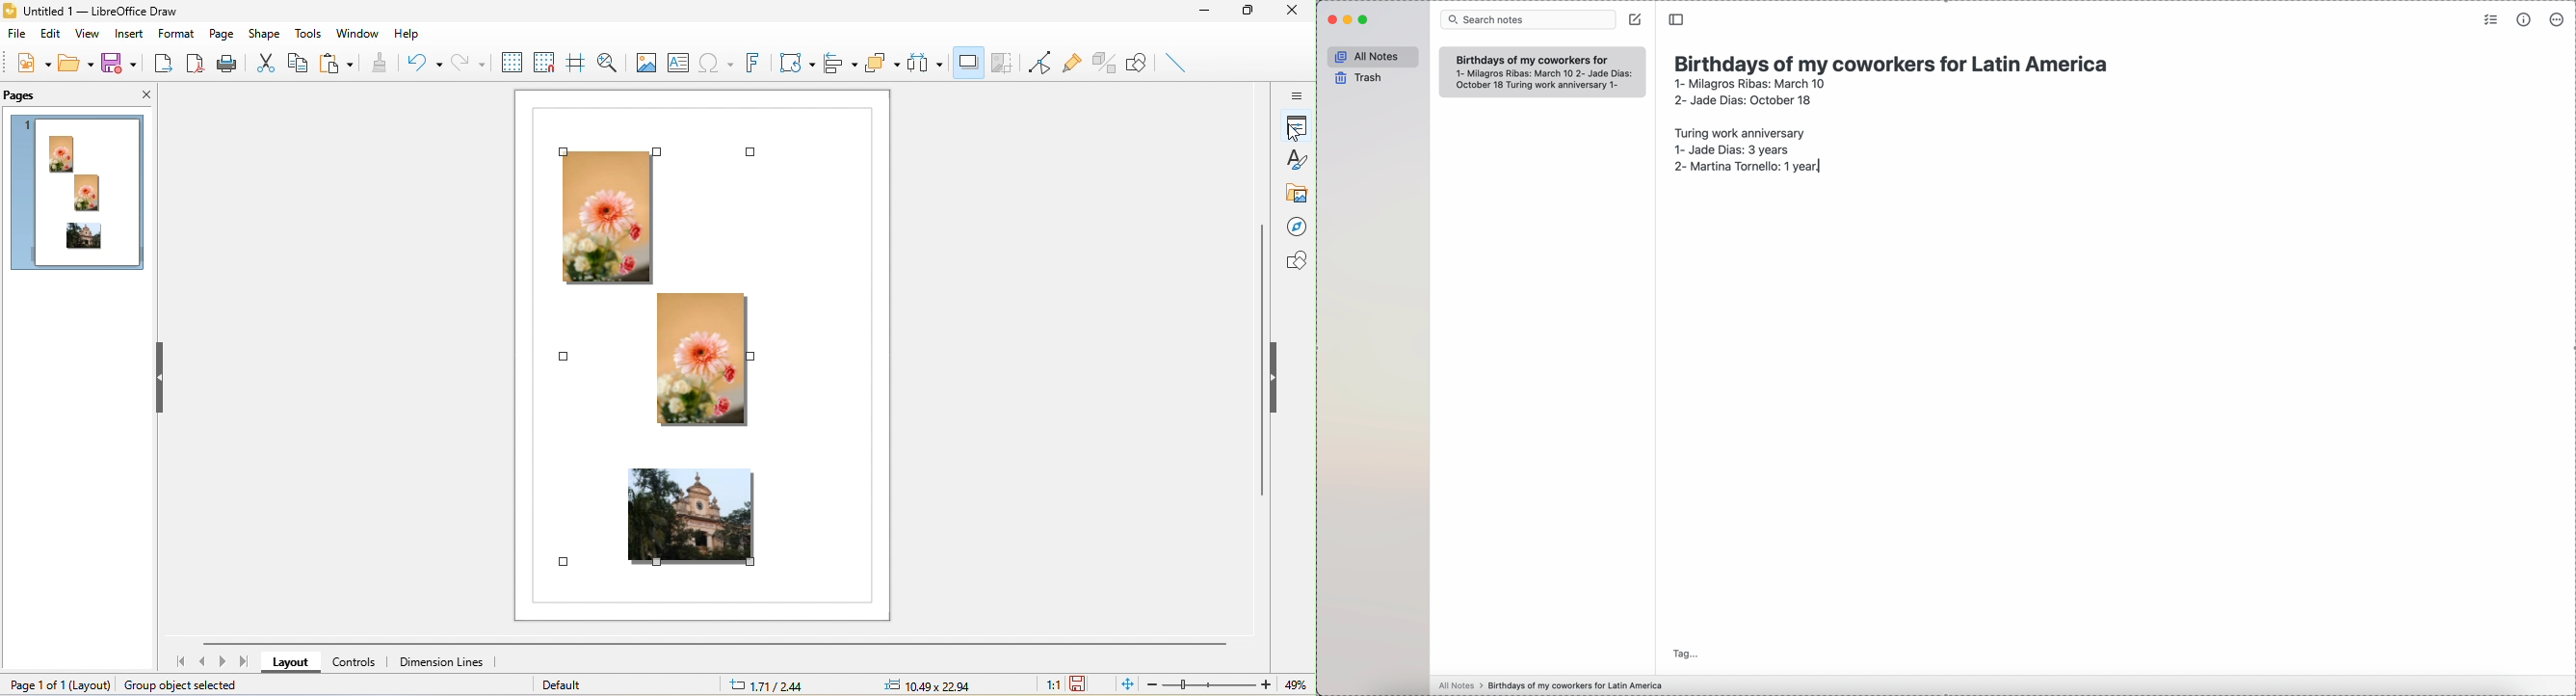  Describe the element at coordinates (1537, 80) in the screenshot. I see `1- Milagros Ribas: March 10 2- Jade Dias: October 18 Turing work anniversary 1-` at that location.